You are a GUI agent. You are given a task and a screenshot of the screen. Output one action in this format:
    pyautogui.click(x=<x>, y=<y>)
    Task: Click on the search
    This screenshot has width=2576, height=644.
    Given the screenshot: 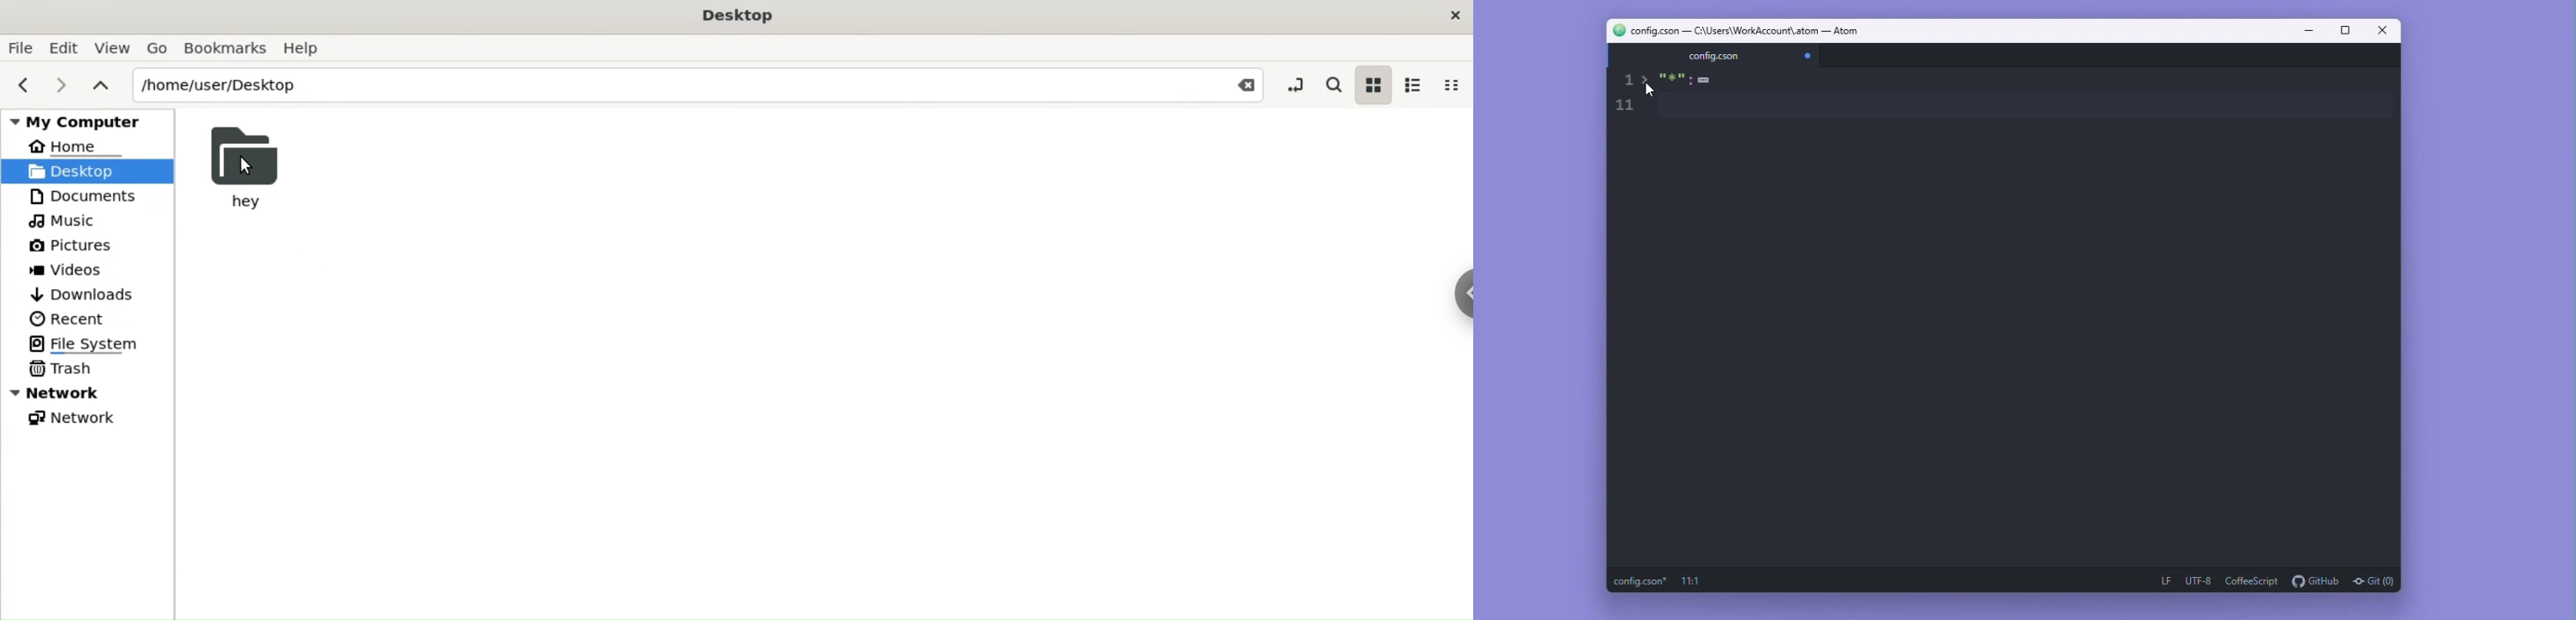 What is the action you would take?
    pyautogui.click(x=1334, y=84)
    